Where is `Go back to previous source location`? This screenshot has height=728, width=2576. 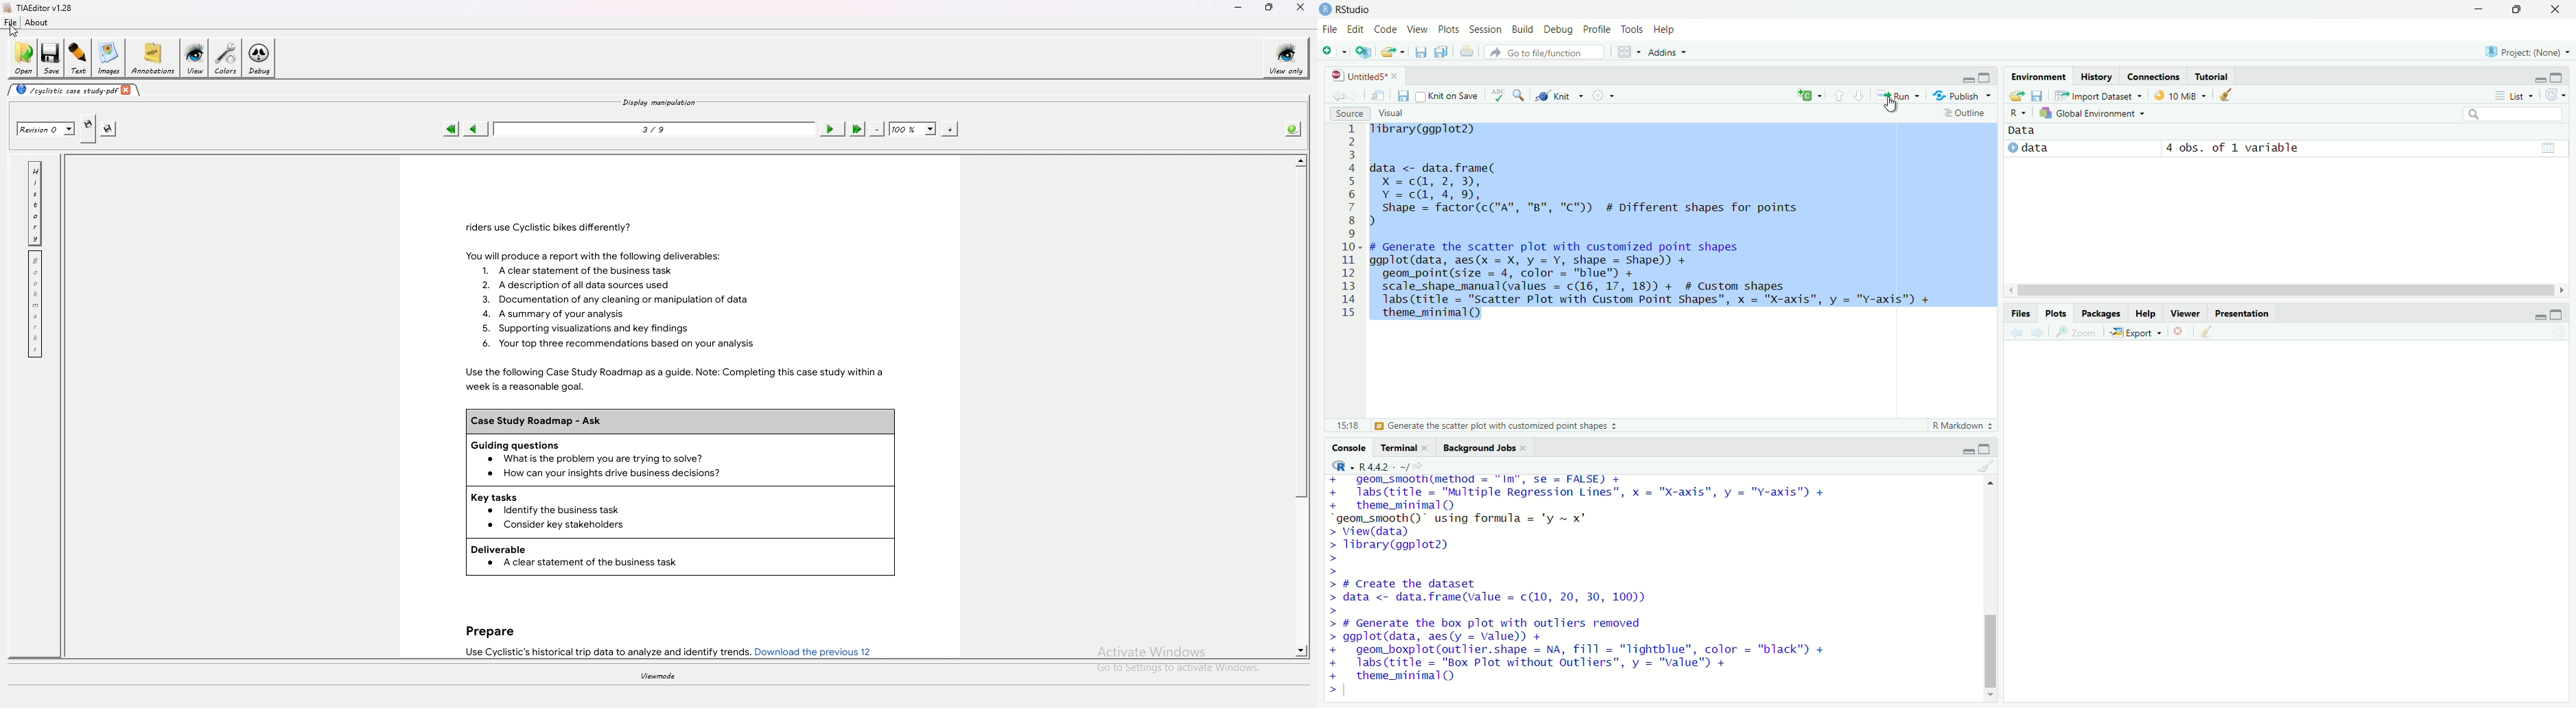 Go back to previous source location is located at coordinates (1337, 95).